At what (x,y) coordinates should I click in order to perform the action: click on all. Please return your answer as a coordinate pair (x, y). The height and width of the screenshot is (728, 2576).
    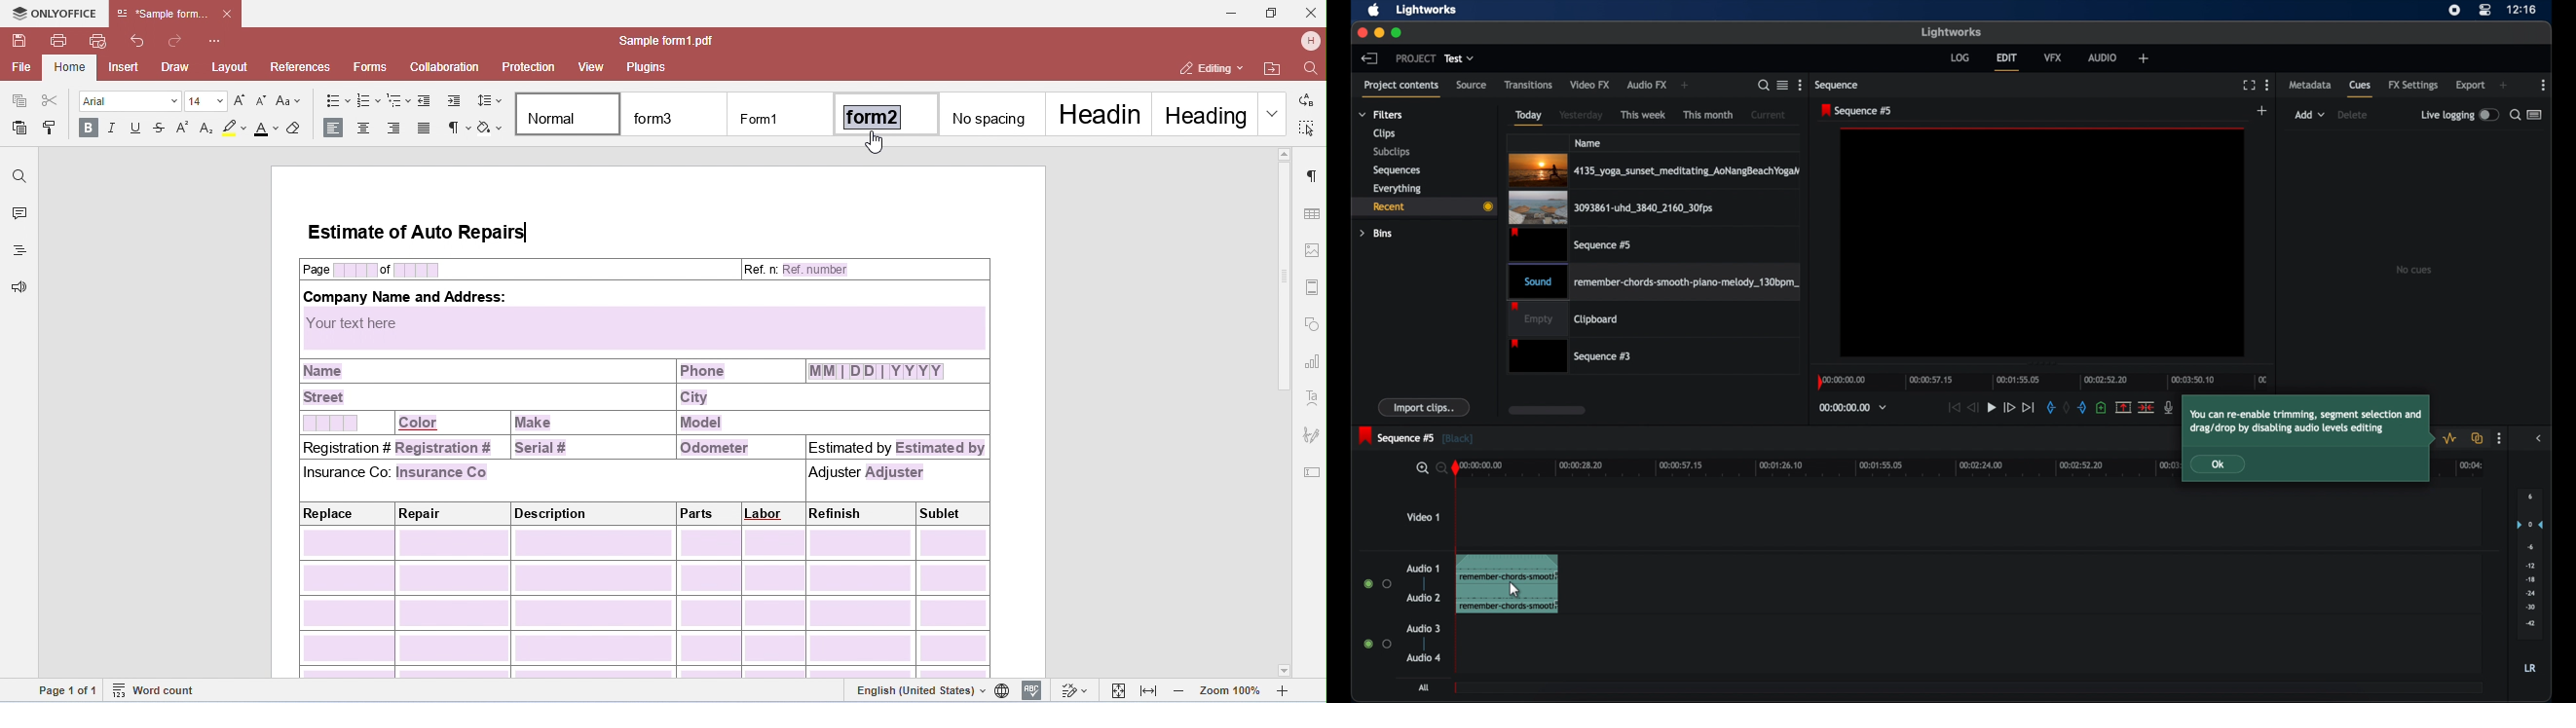
    Looking at the image, I should click on (1425, 687).